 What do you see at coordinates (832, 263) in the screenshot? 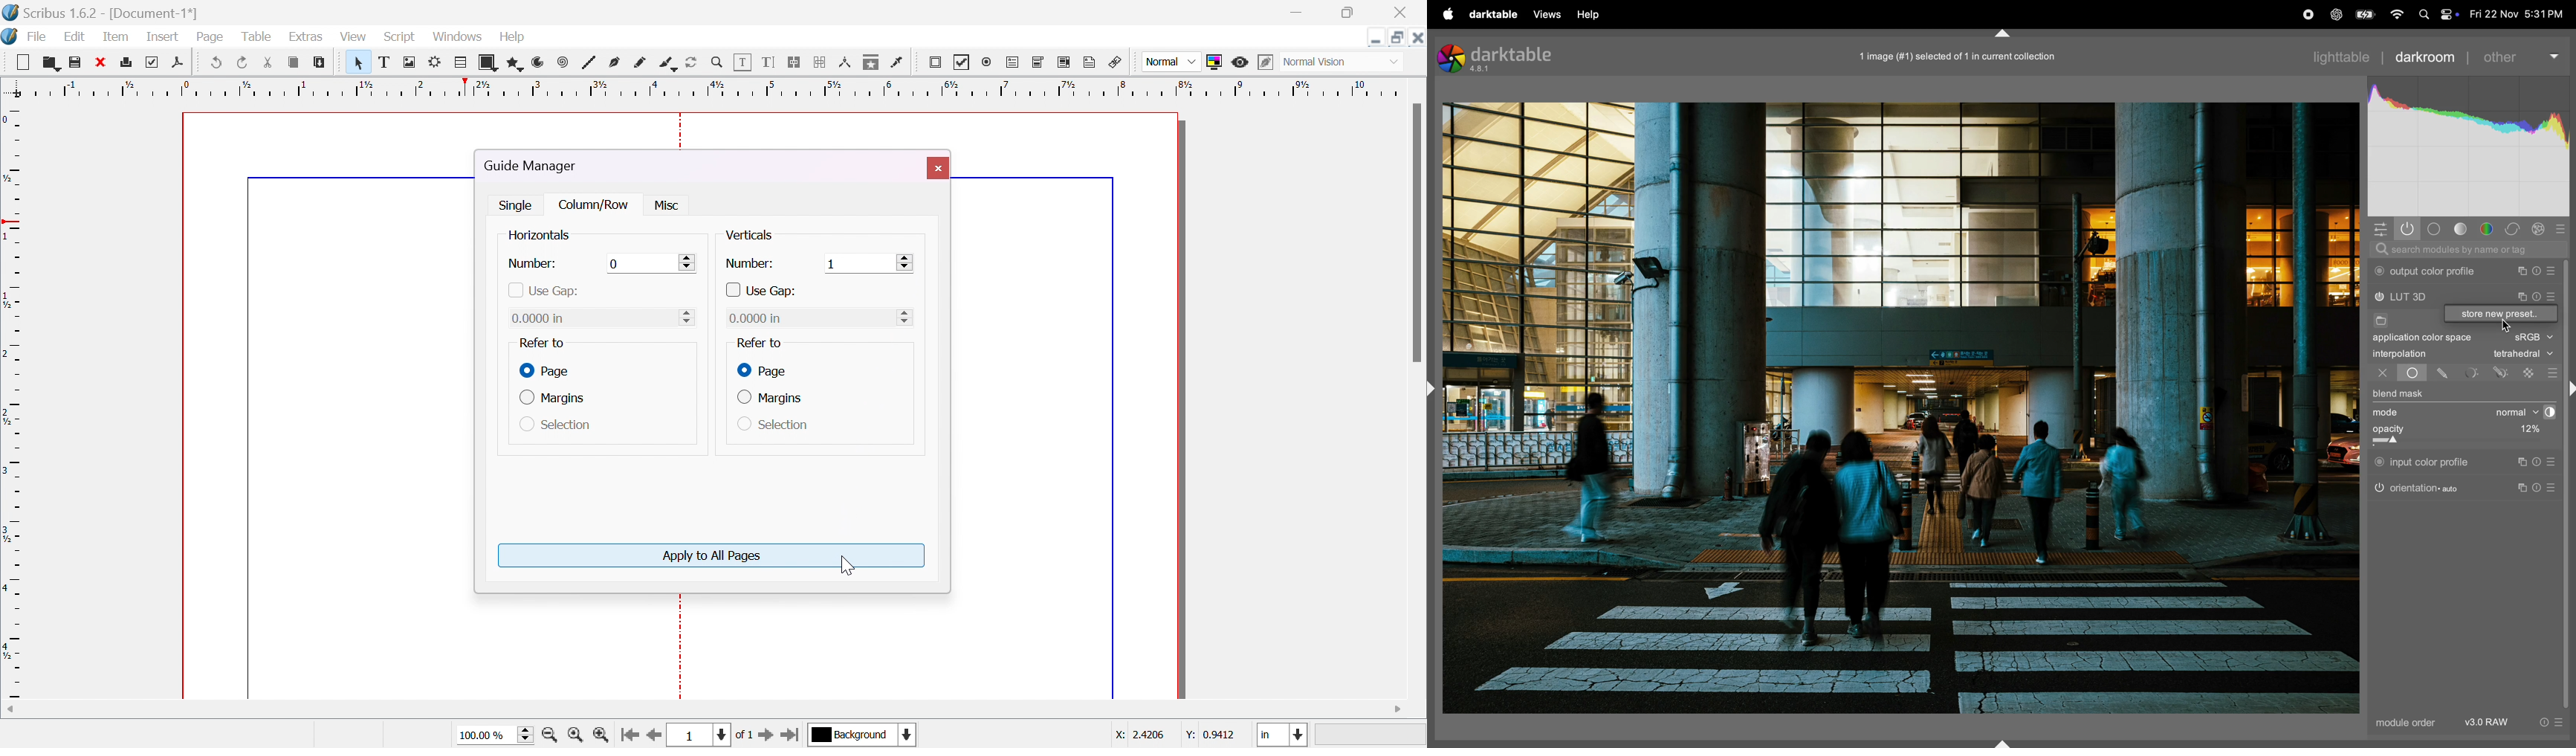
I see `1` at bounding box center [832, 263].